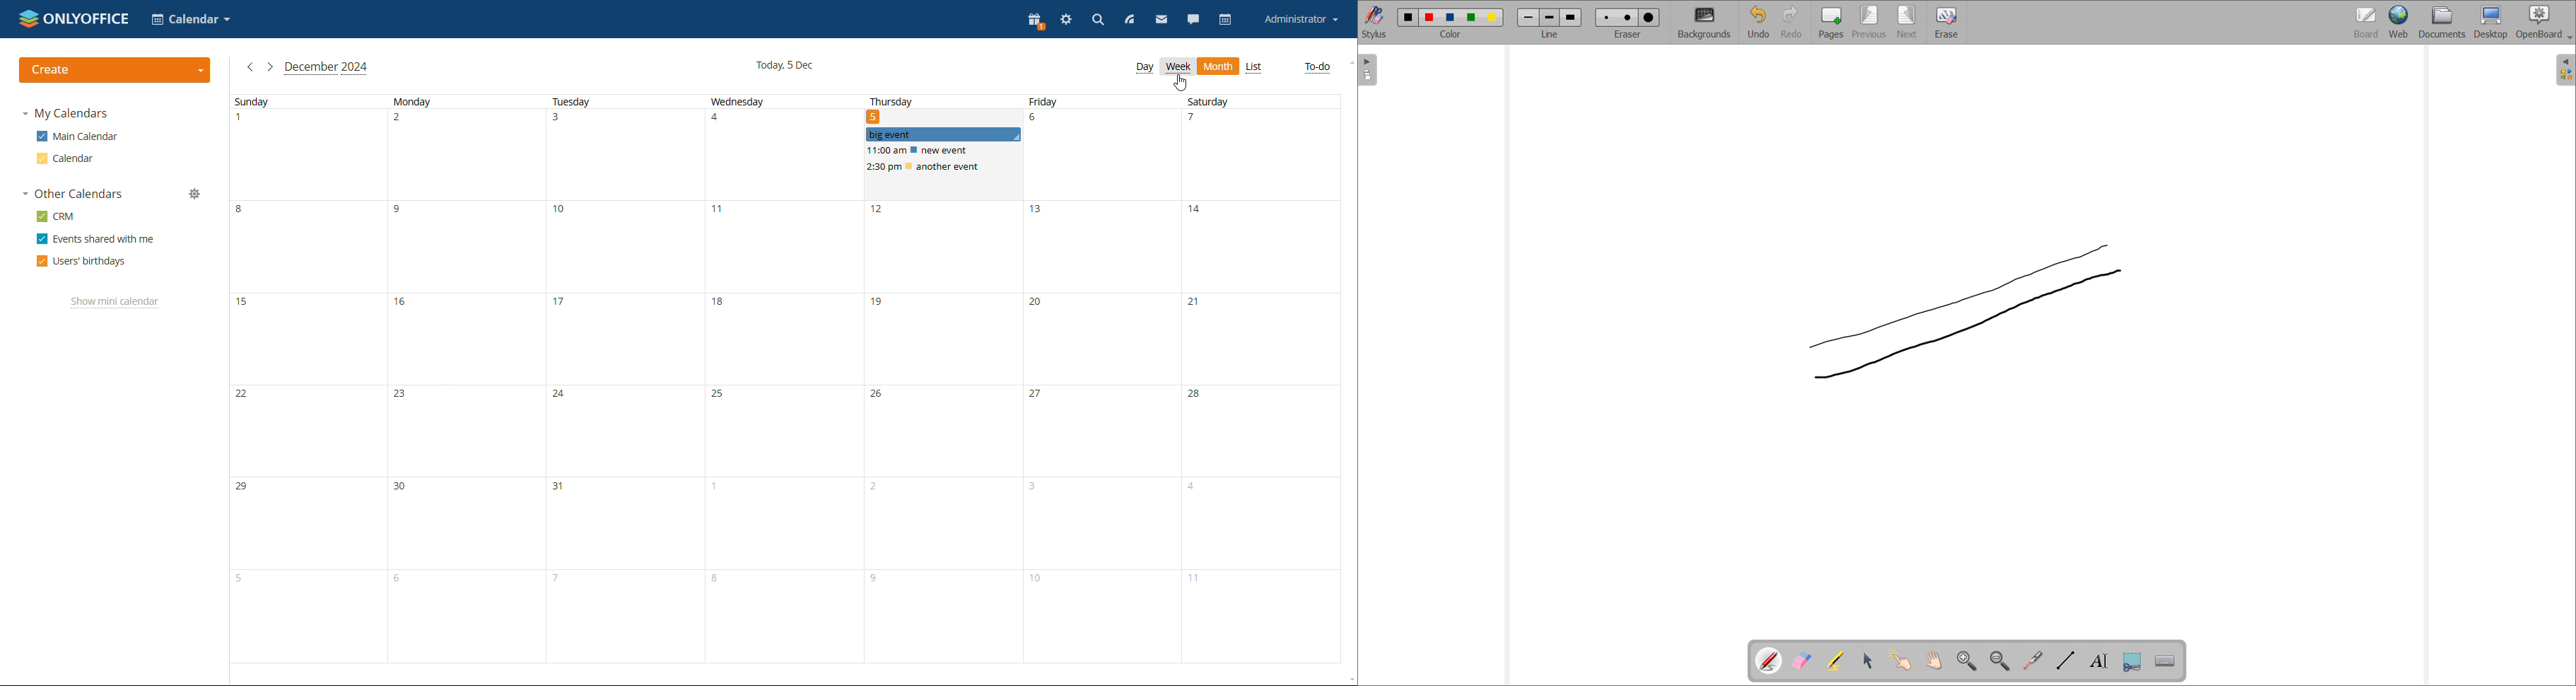 The width and height of the screenshot is (2576, 700). Describe the element at coordinates (1946, 22) in the screenshot. I see `erase` at that location.